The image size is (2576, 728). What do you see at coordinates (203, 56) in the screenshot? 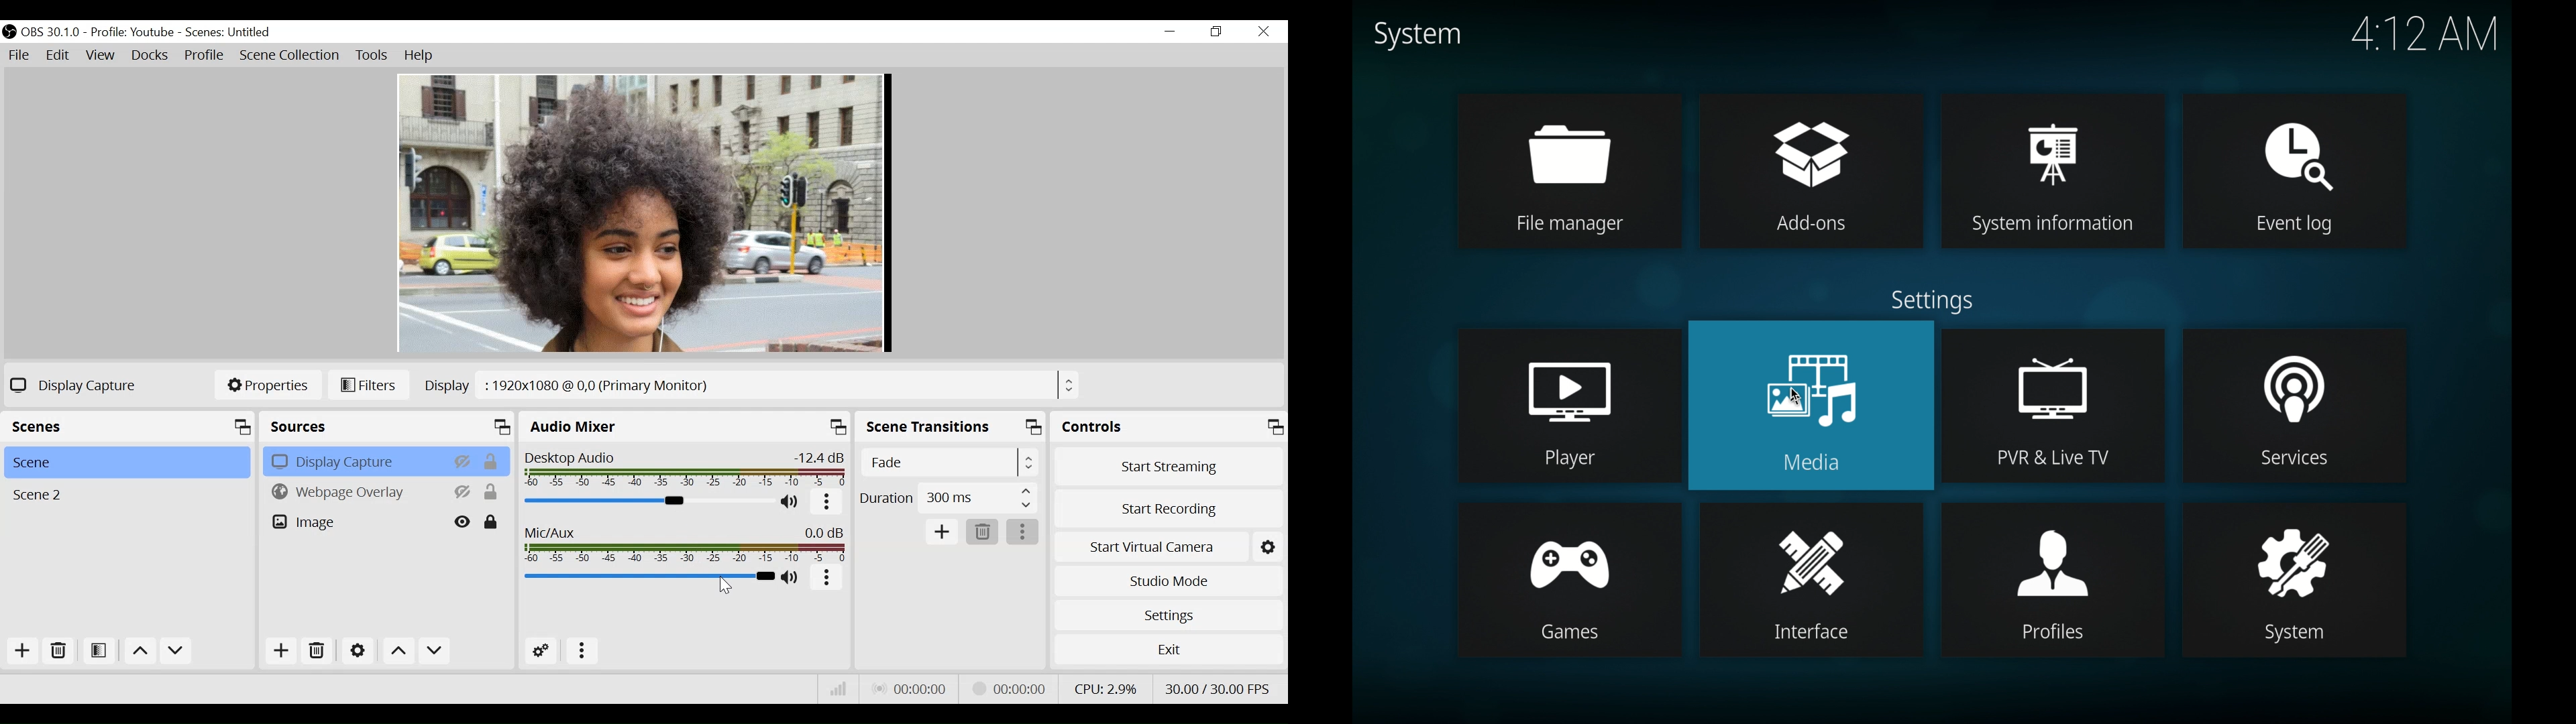
I see `Profile` at bounding box center [203, 56].